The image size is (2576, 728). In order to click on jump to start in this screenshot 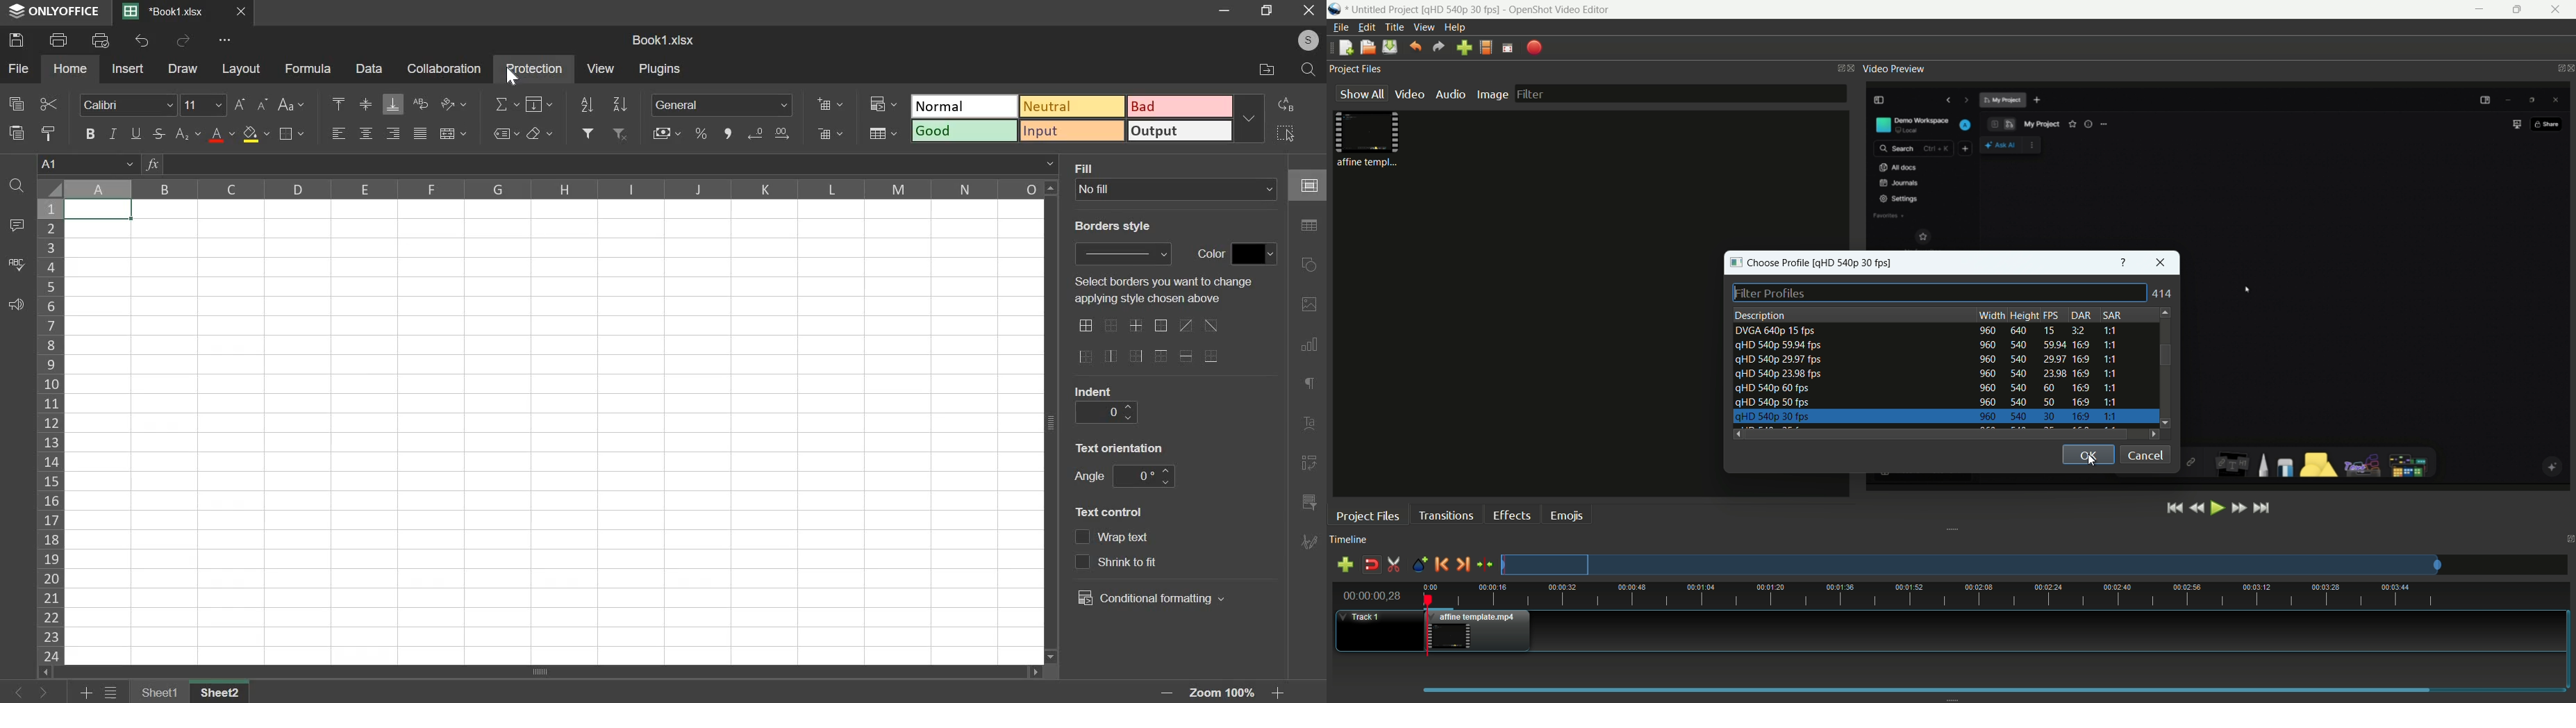, I will do `click(2176, 508)`.